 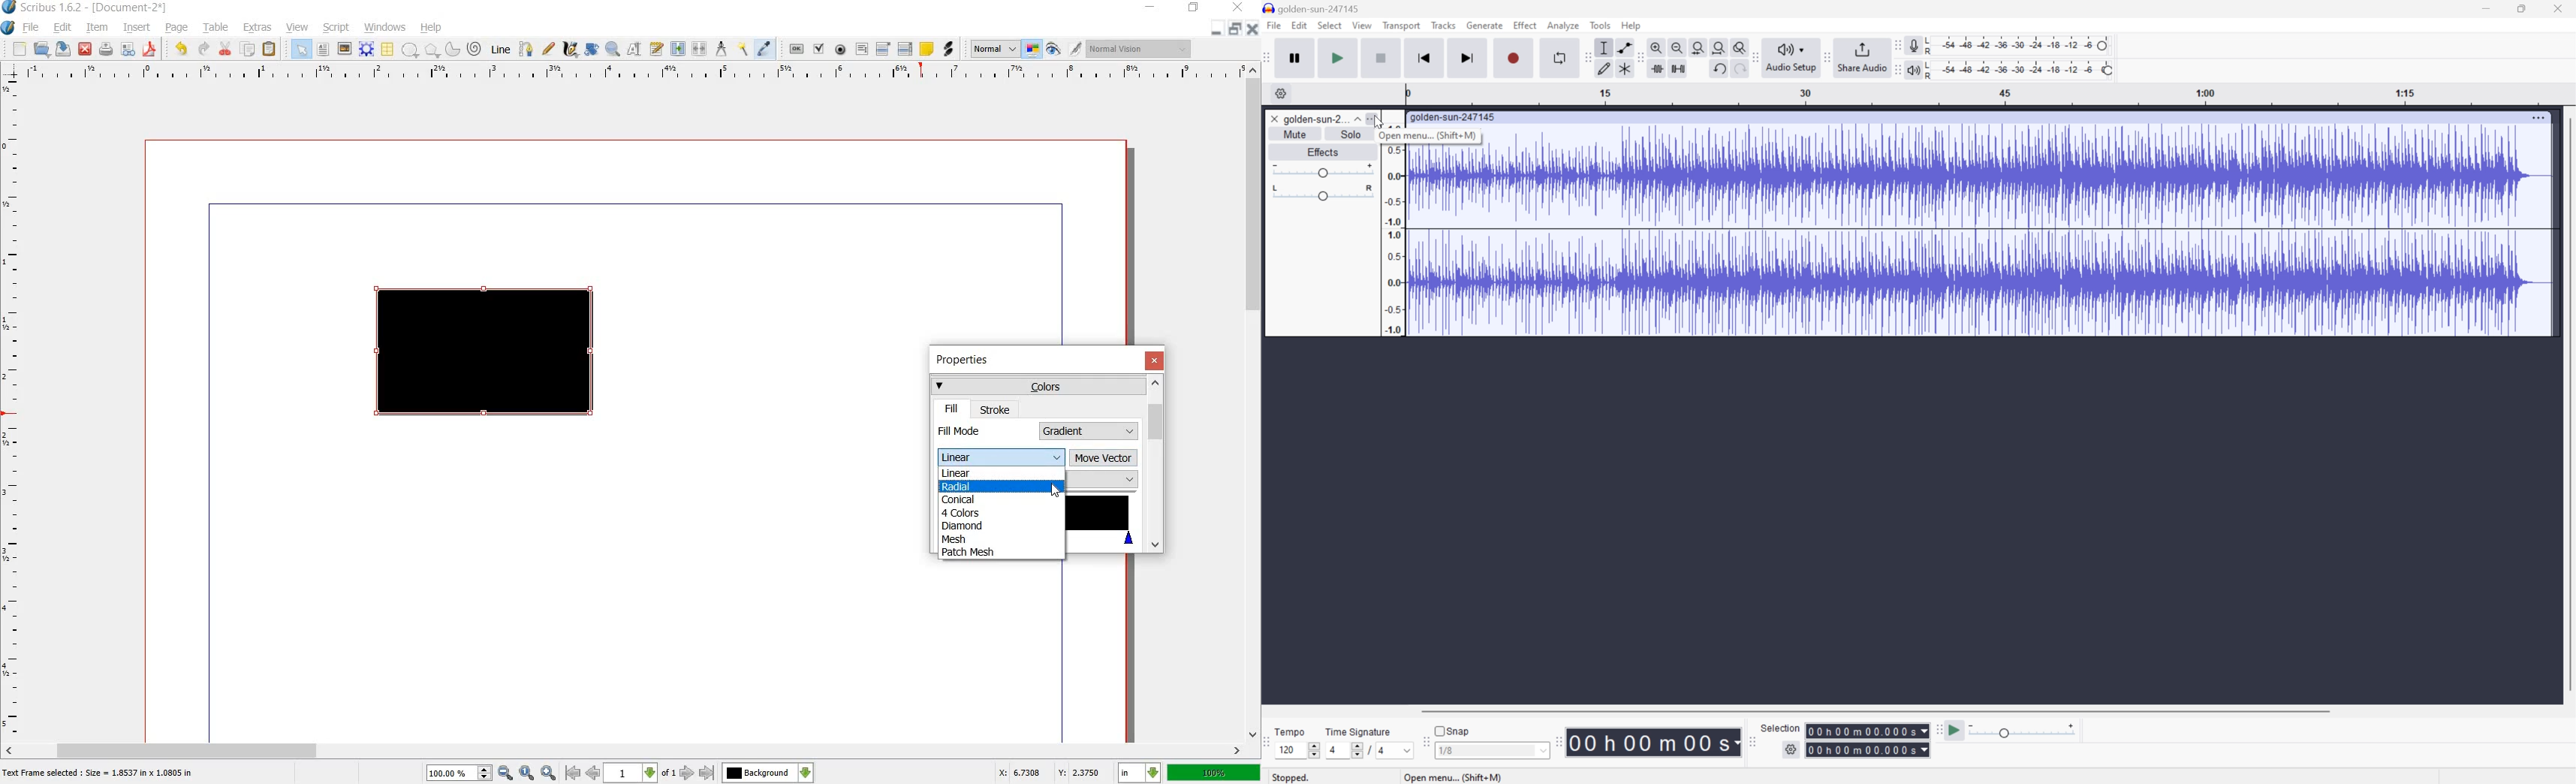 What do you see at coordinates (527, 50) in the screenshot?
I see `bezier curve` at bounding box center [527, 50].